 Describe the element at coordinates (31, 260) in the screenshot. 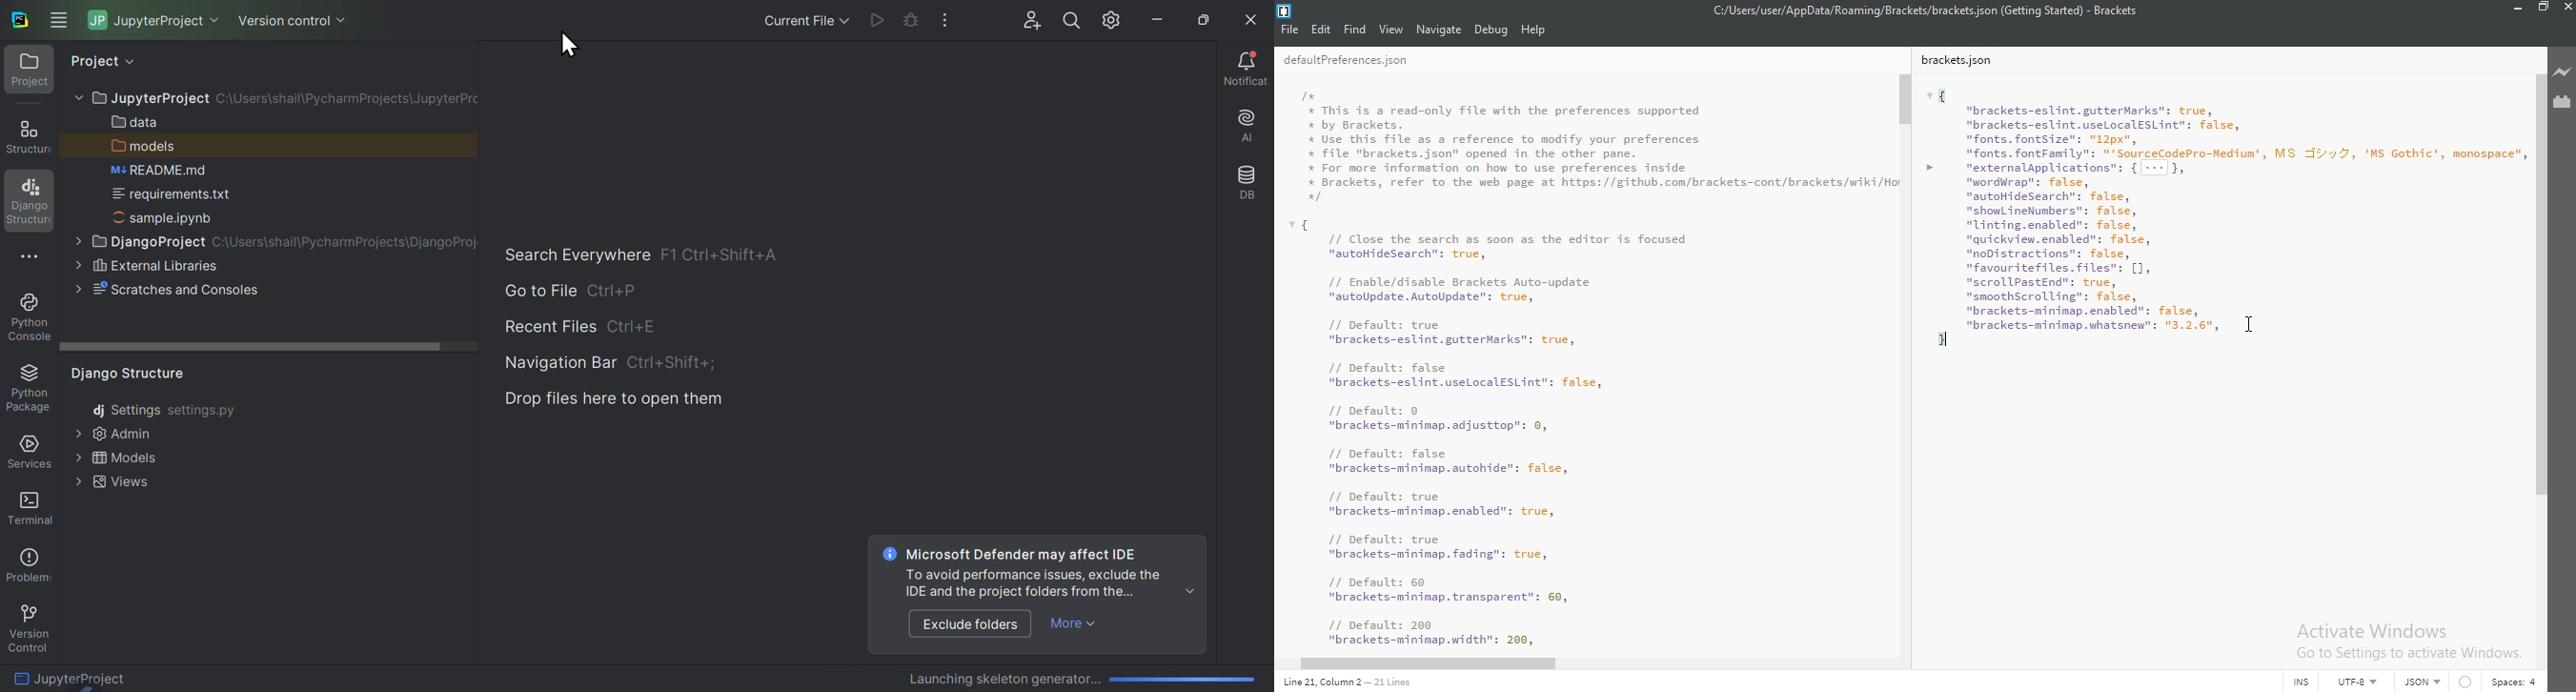

I see `More options` at that location.